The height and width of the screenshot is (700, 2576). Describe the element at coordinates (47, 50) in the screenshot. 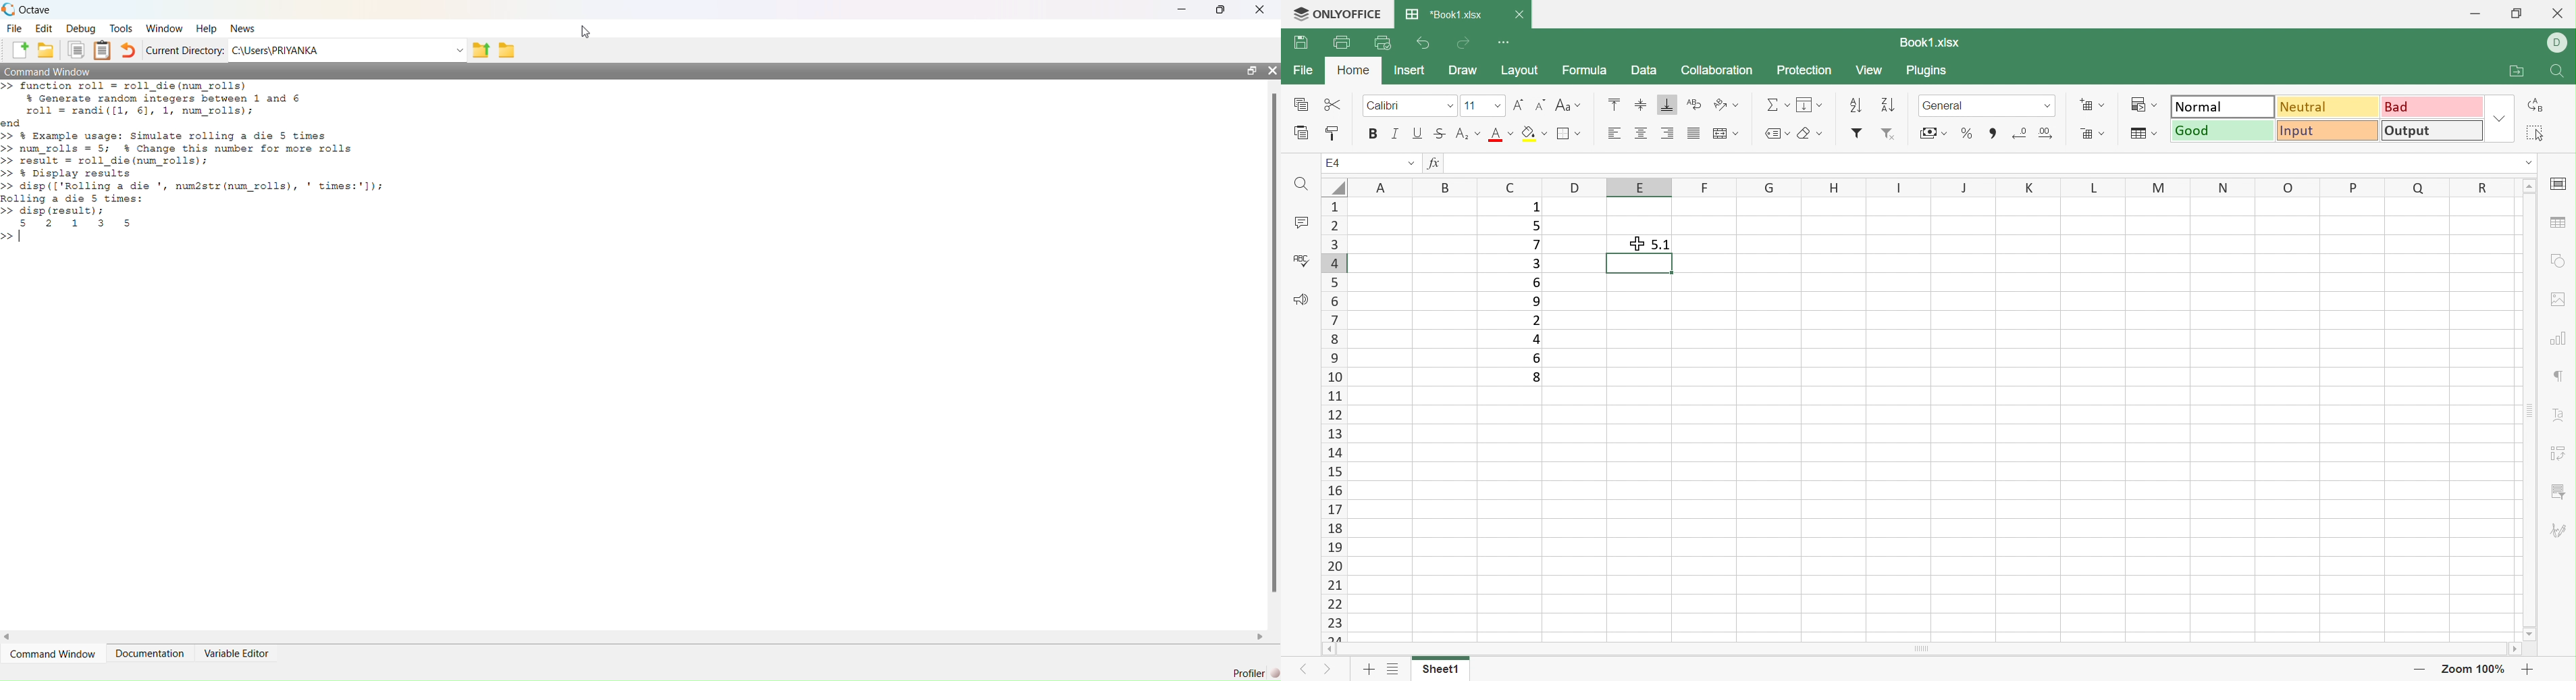

I see `add folder` at that location.